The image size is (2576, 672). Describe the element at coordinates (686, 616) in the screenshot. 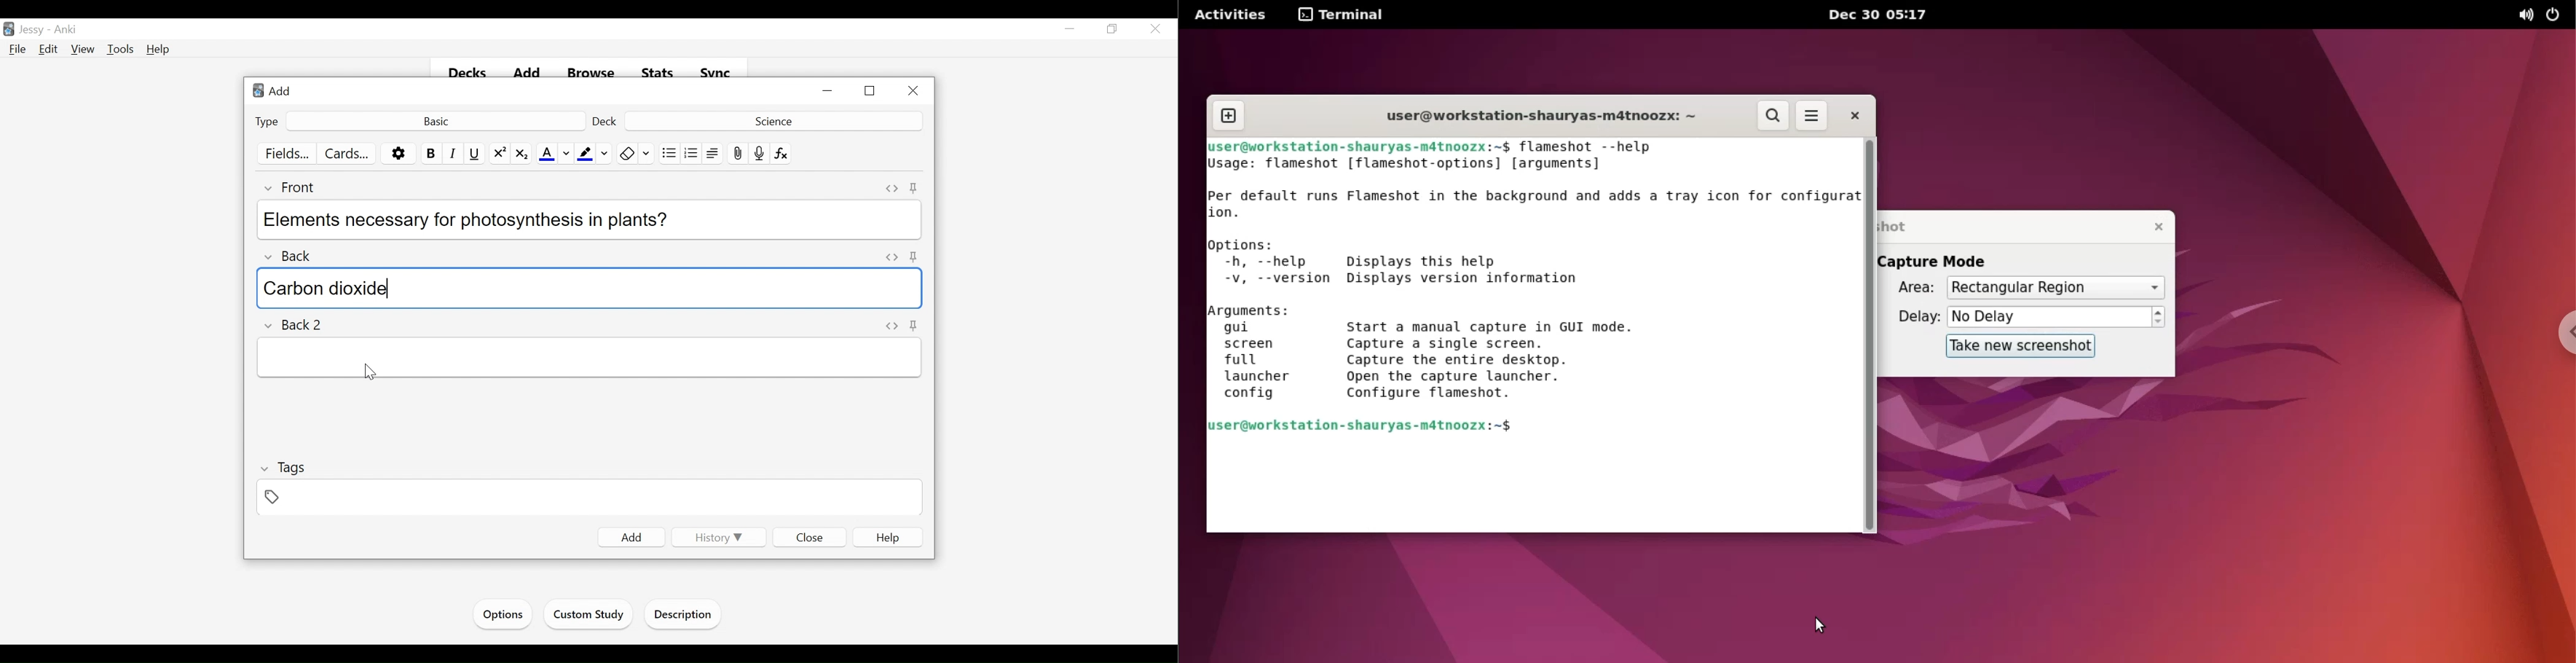

I see `Description` at that location.